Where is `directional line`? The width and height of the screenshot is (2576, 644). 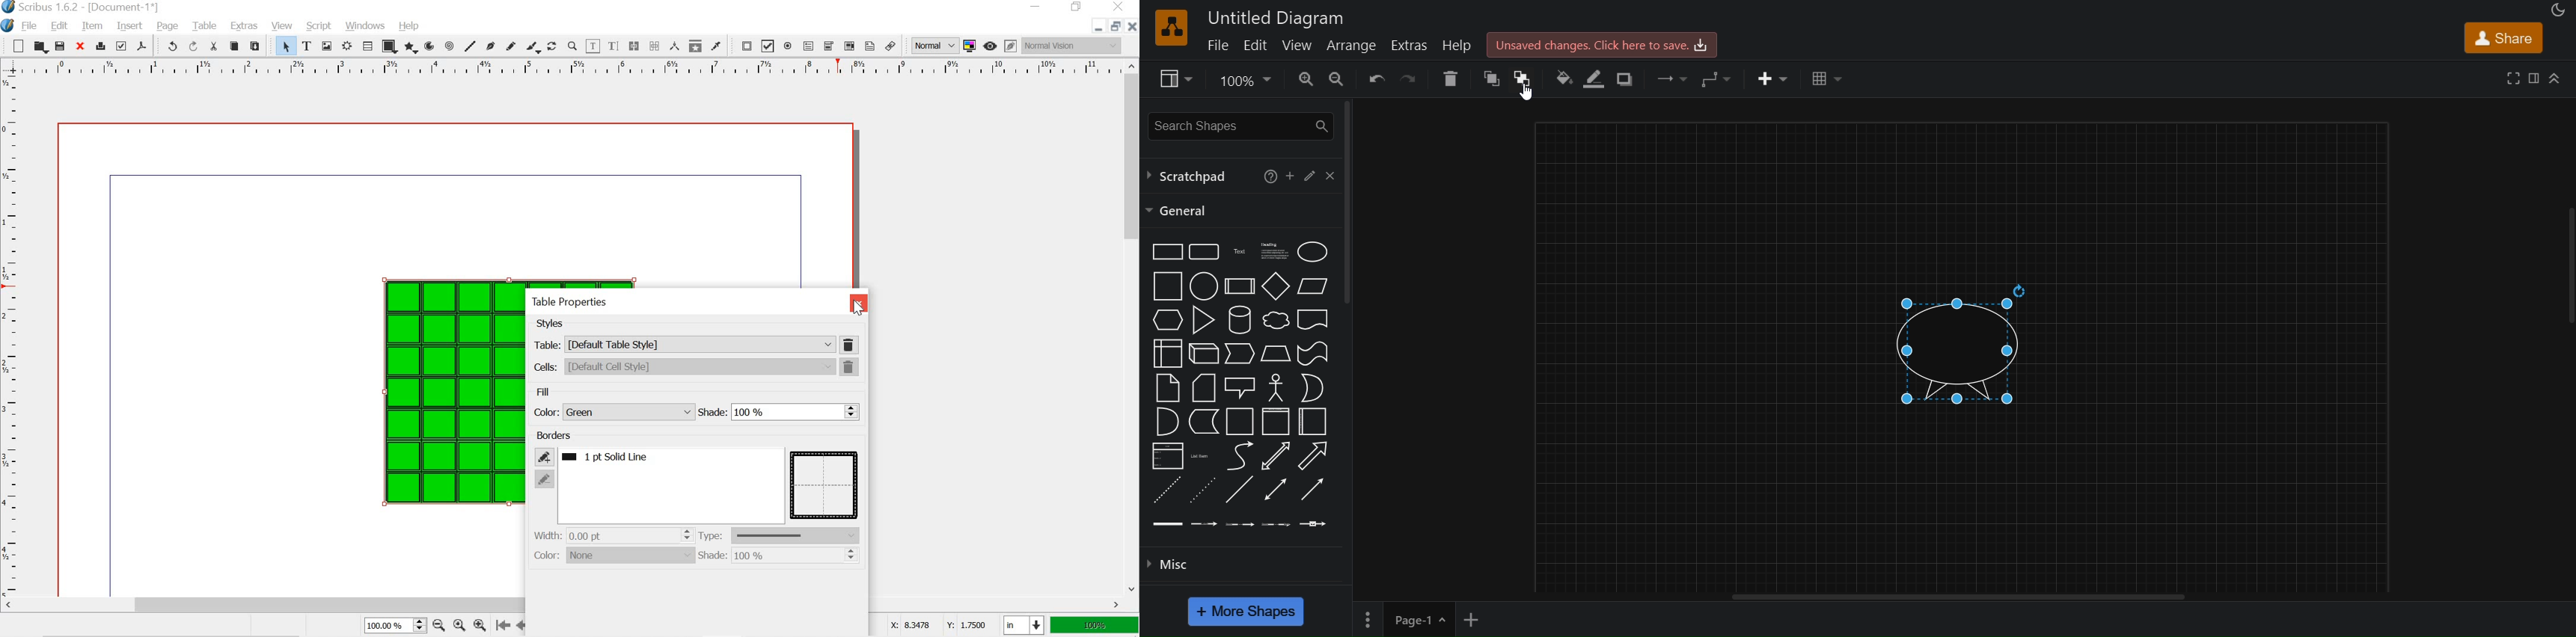
directional line is located at coordinates (1312, 488).